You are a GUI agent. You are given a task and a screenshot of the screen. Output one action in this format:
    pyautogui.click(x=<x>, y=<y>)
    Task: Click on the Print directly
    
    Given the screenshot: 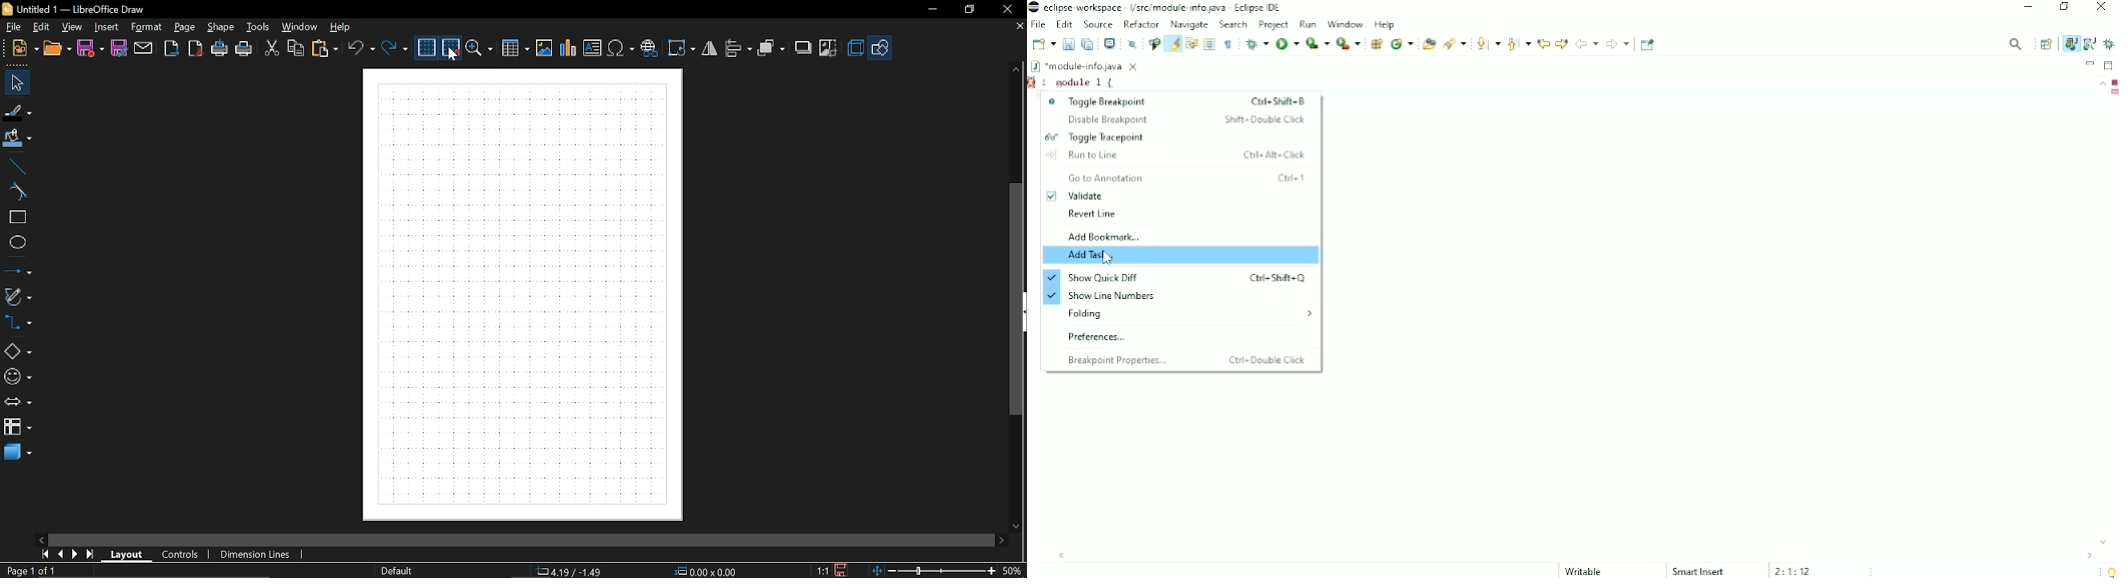 What is the action you would take?
    pyautogui.click(x=221, y=49)
    